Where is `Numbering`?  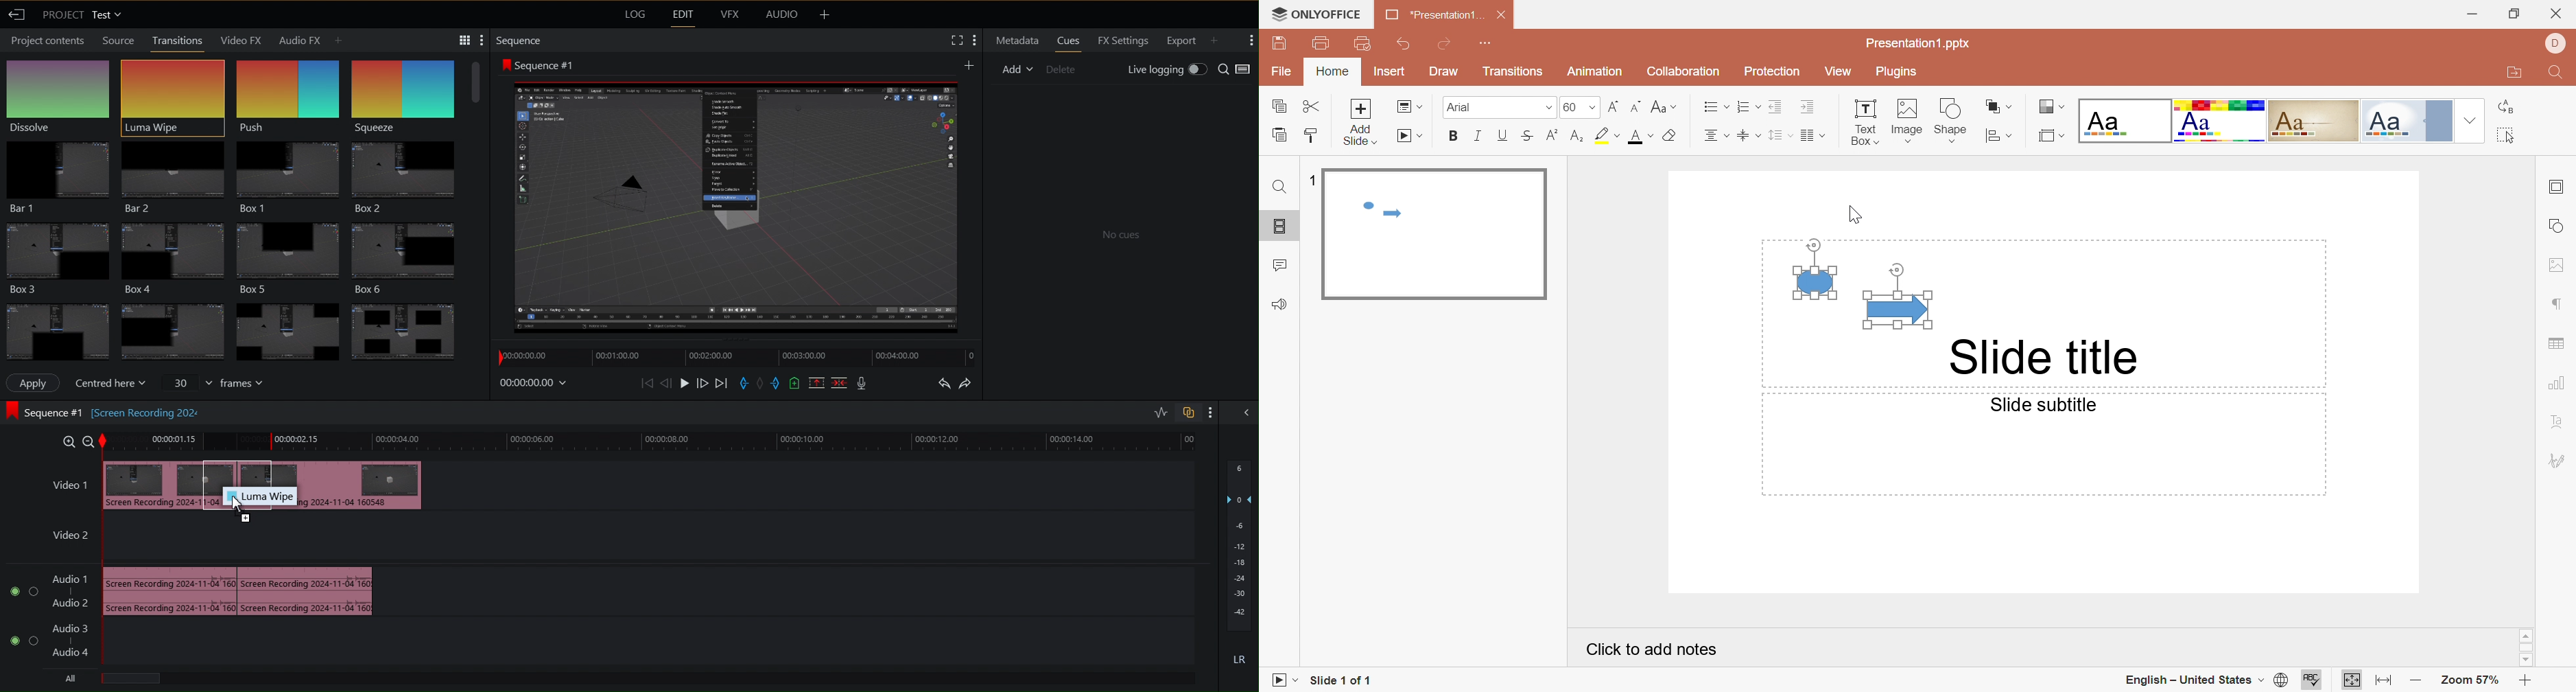
Numbering is located at coordinates (1746, 106).